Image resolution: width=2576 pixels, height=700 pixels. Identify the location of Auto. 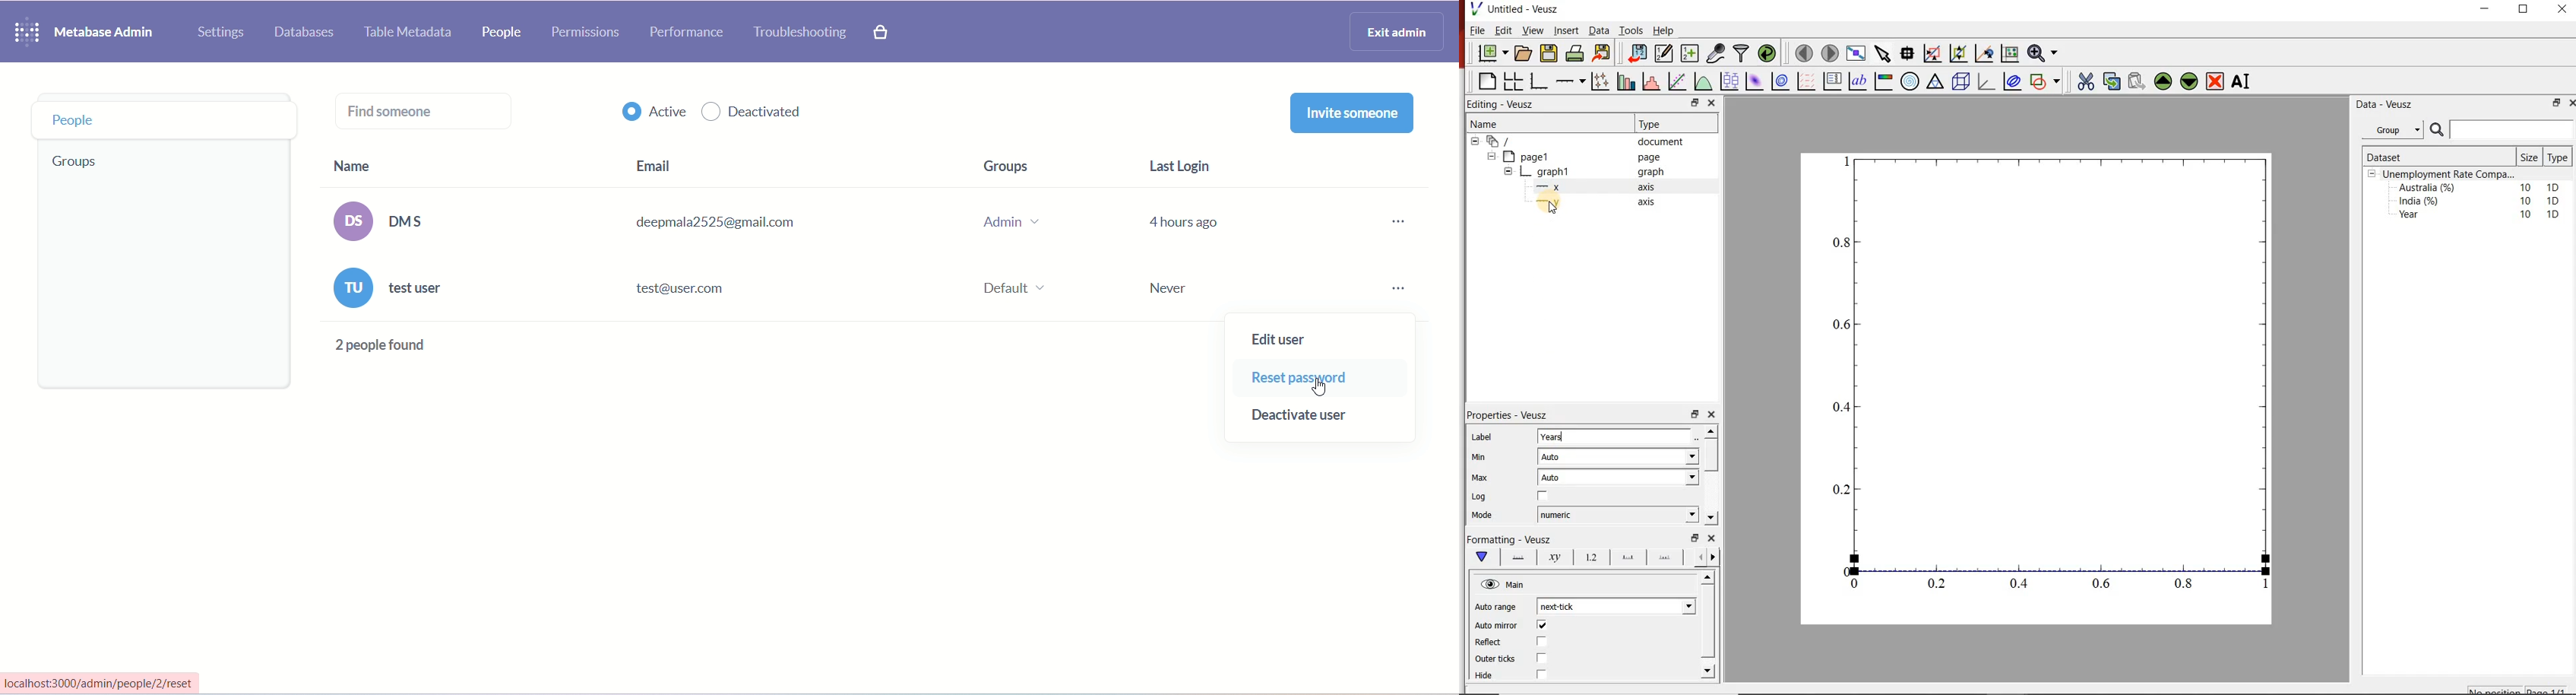
(1619, 457).